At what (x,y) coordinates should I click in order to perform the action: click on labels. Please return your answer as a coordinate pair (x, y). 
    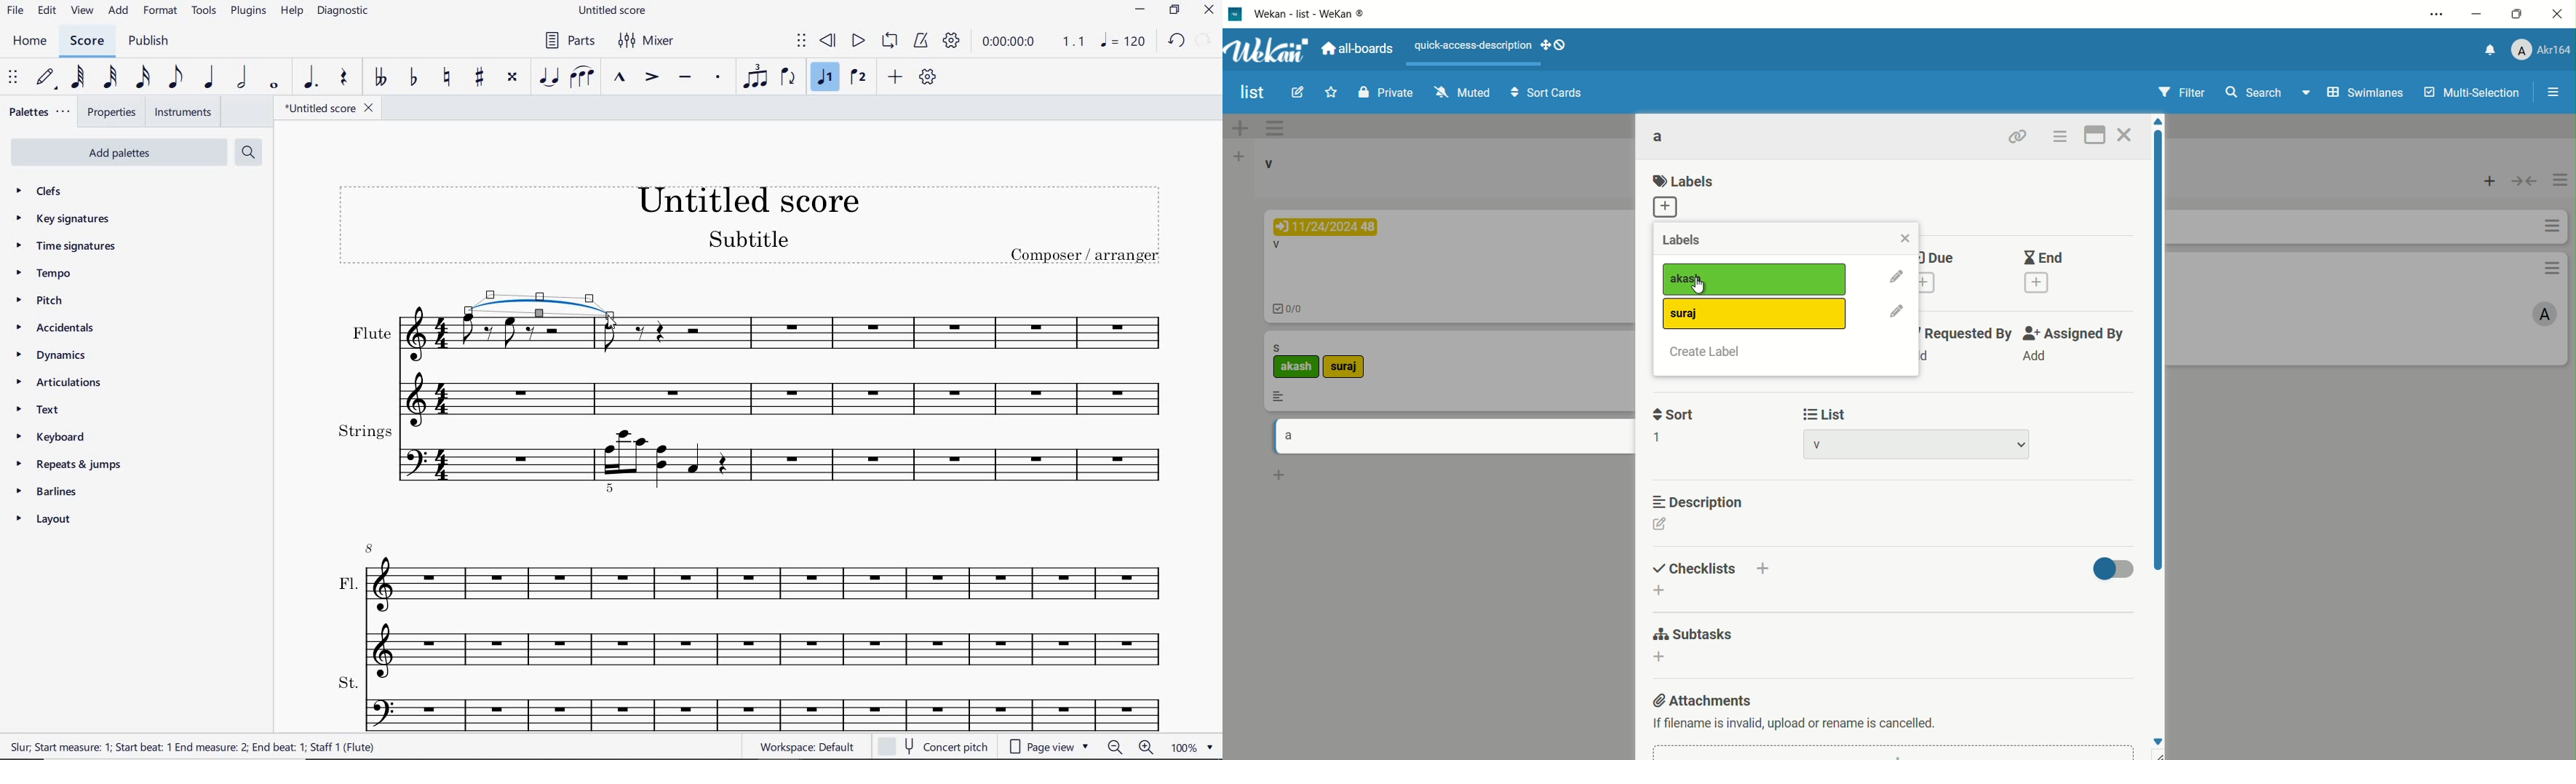
    Looking at the image, I should click on (1683, 241).